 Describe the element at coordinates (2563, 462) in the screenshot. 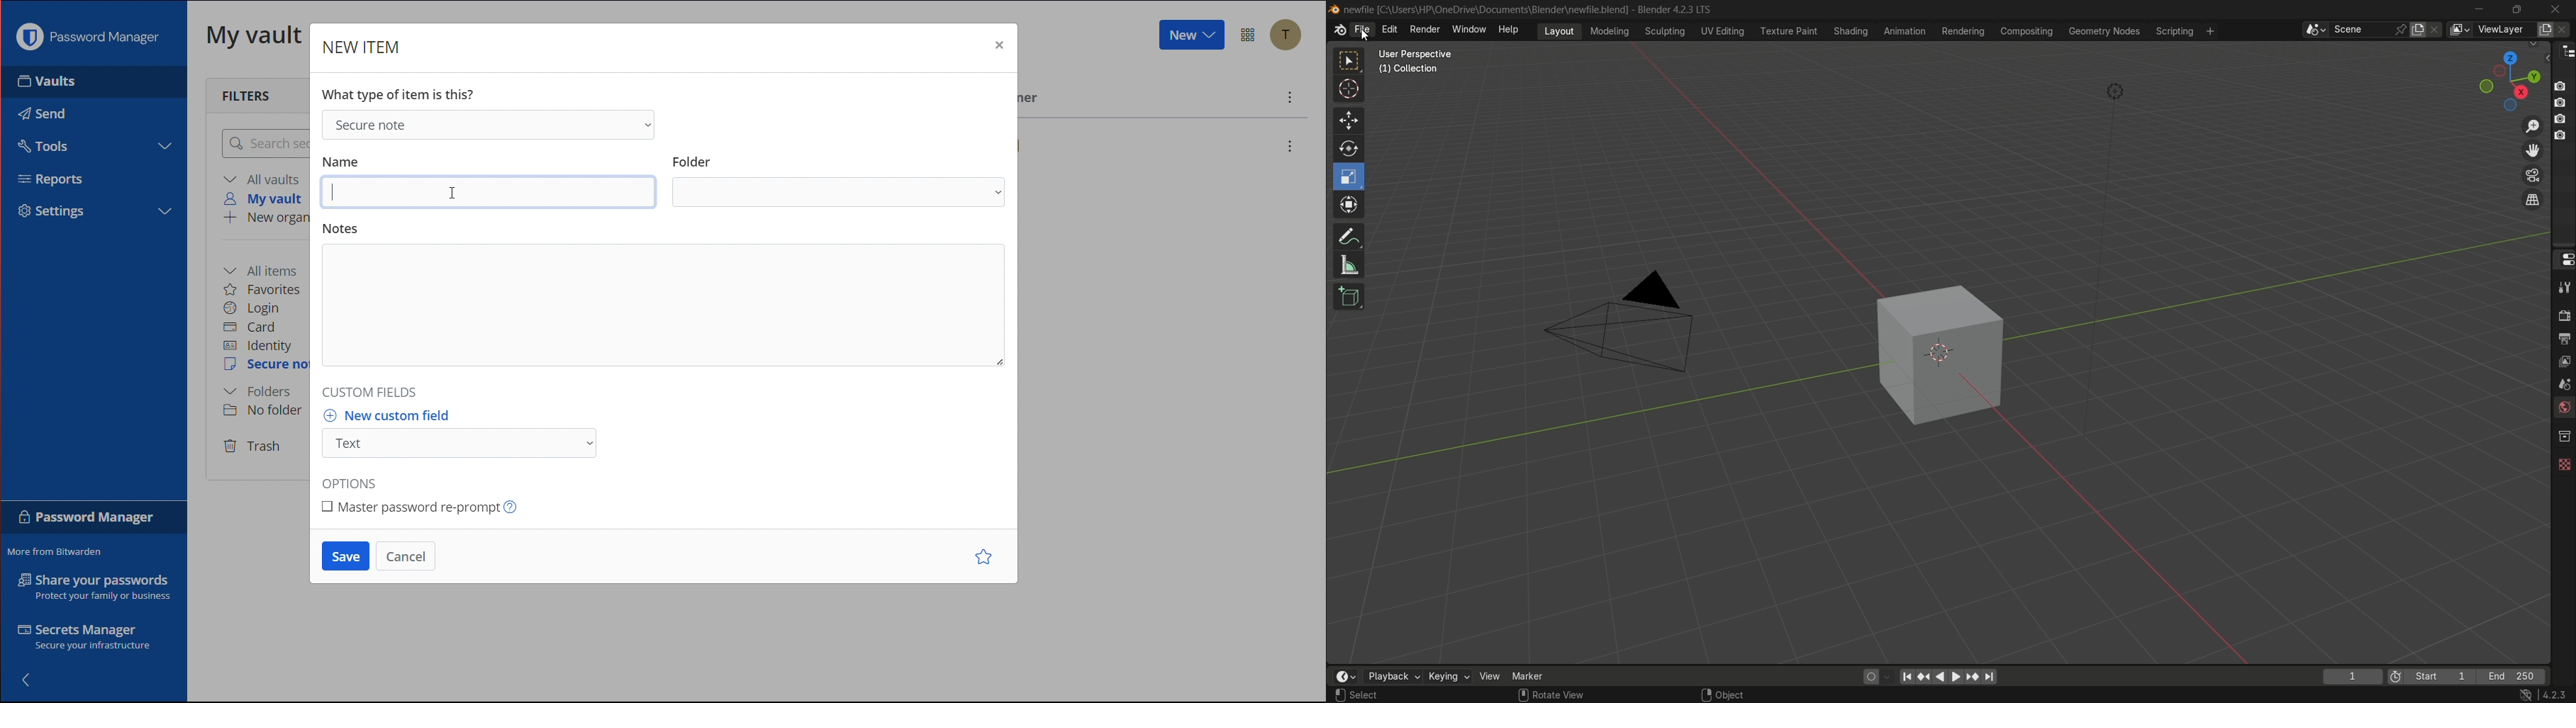

I see `texture` at that location.